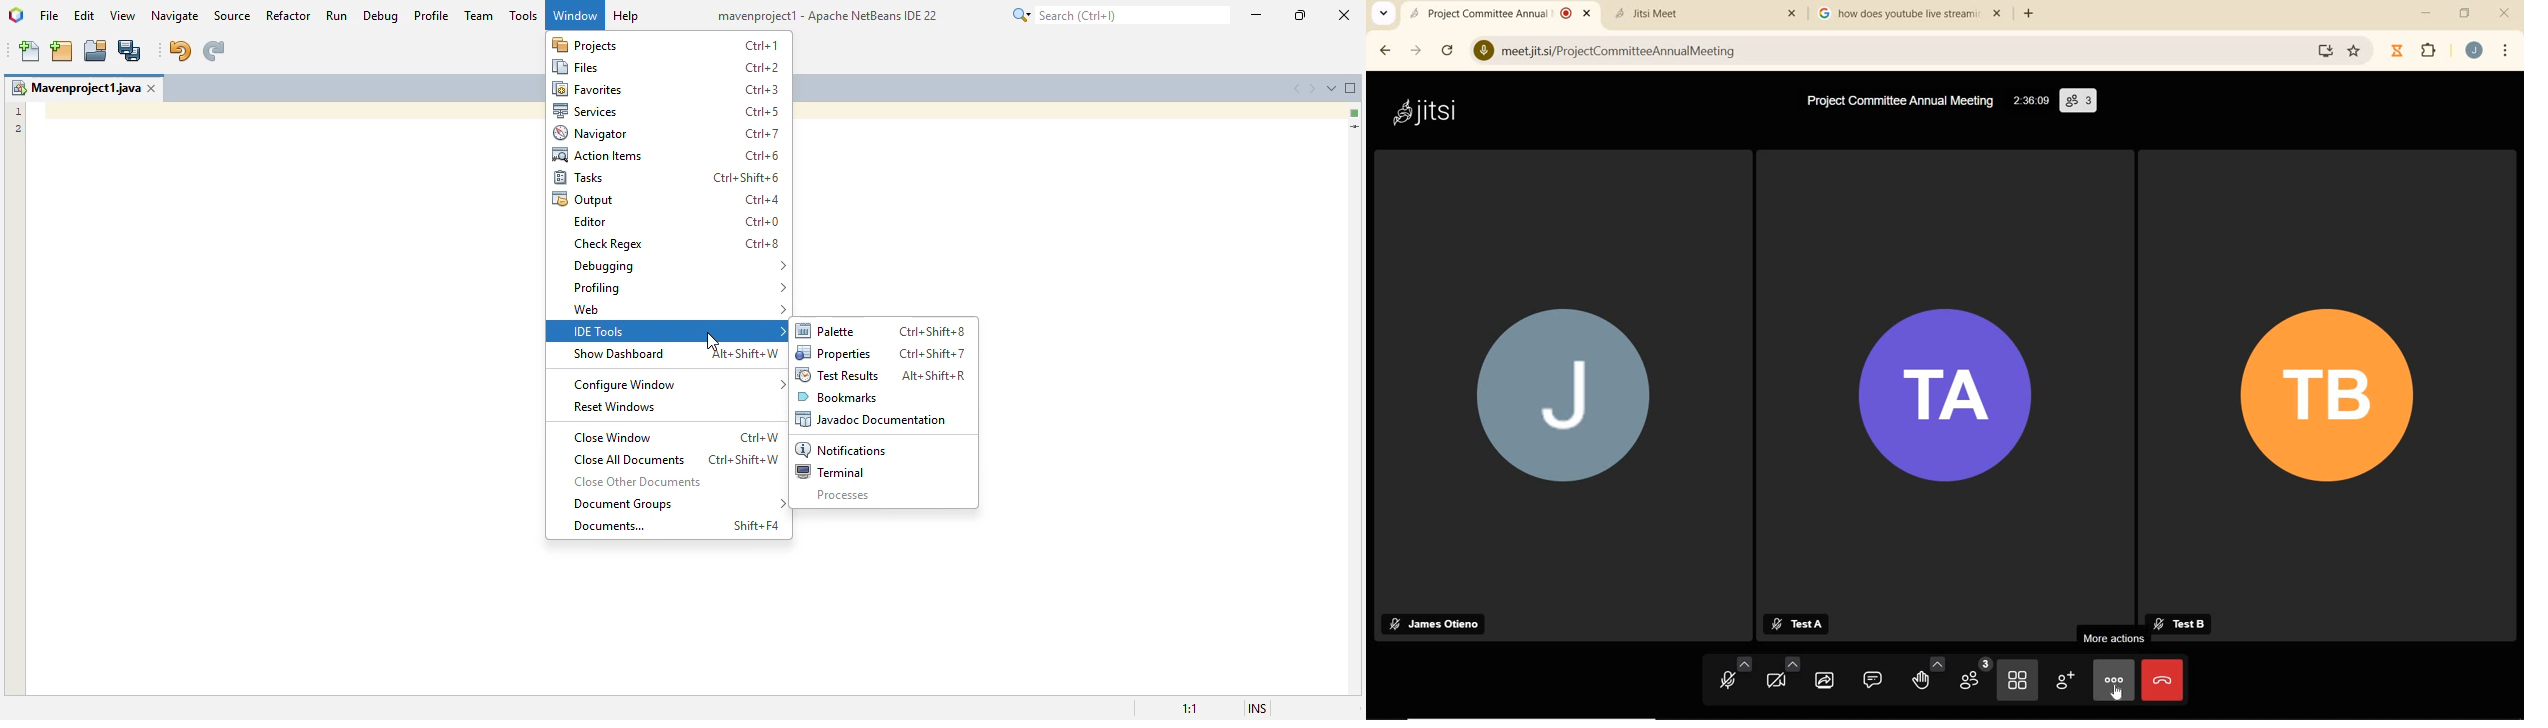 The height and width of the screenshot is (728, 2548). What do you see at coordinates (2029, 101) in the screenshot?
I see `02:36:09` at bounding box center [2029, 101].